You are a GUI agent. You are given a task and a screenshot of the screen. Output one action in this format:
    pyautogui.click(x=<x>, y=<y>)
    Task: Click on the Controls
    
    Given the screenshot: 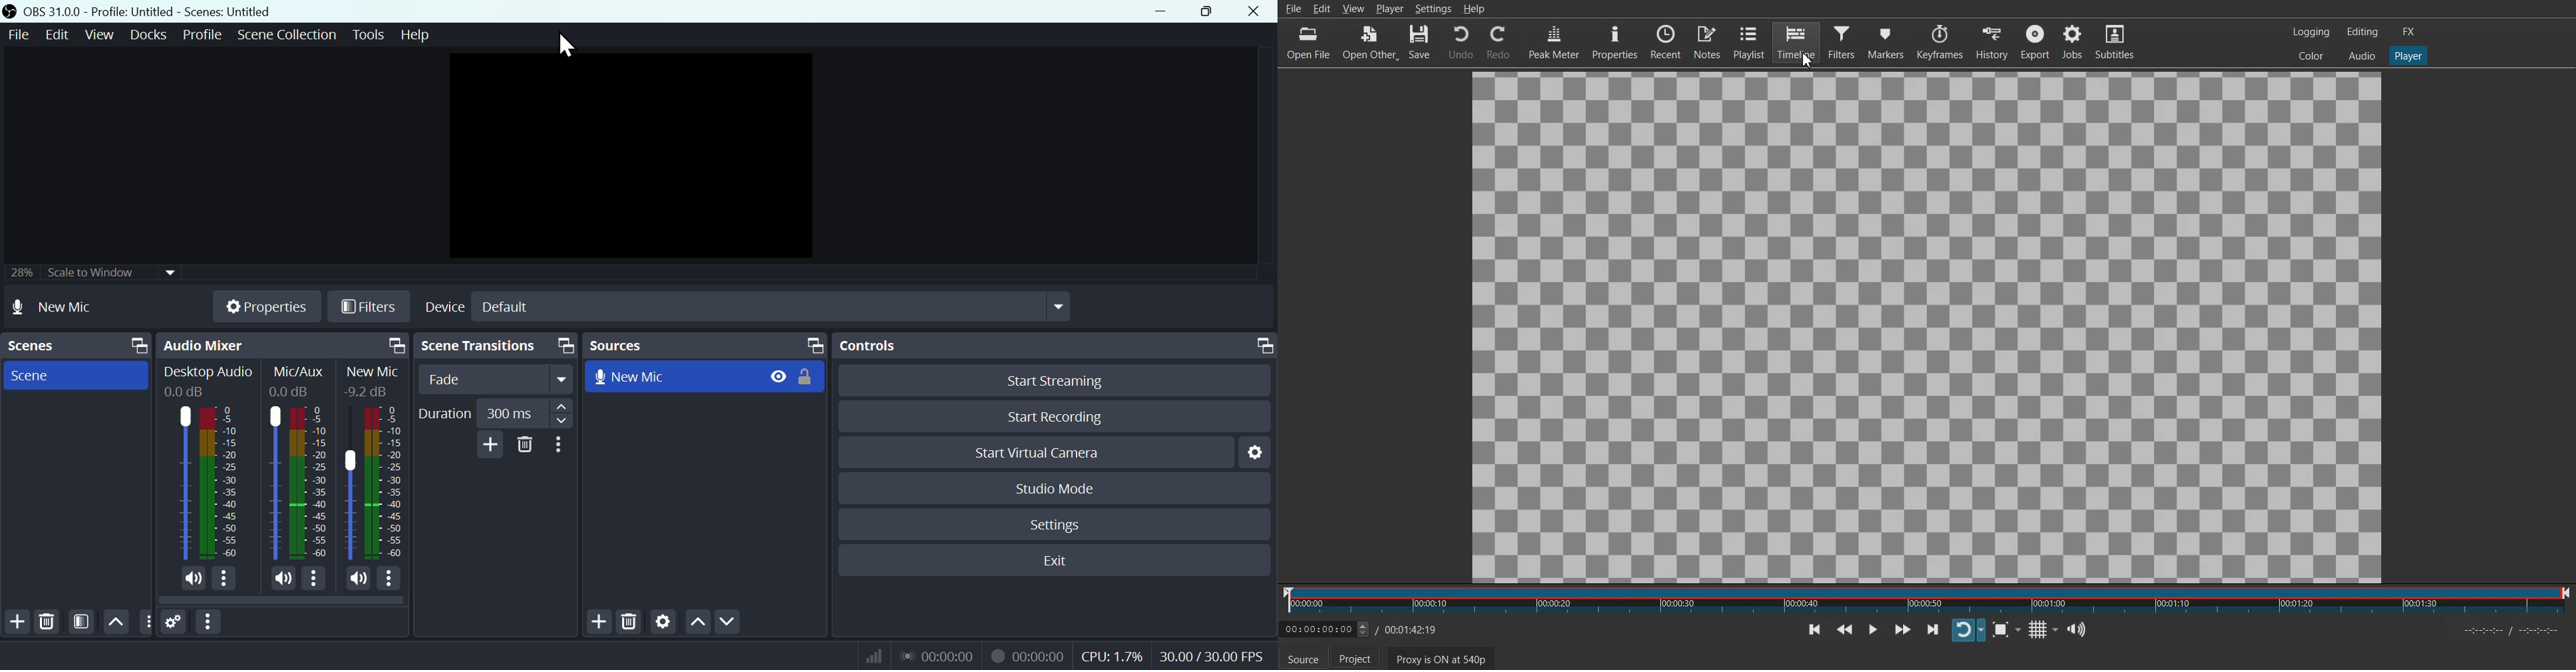 What is the action you would take?
    pyautogui.click(x=1058, y=346)
    